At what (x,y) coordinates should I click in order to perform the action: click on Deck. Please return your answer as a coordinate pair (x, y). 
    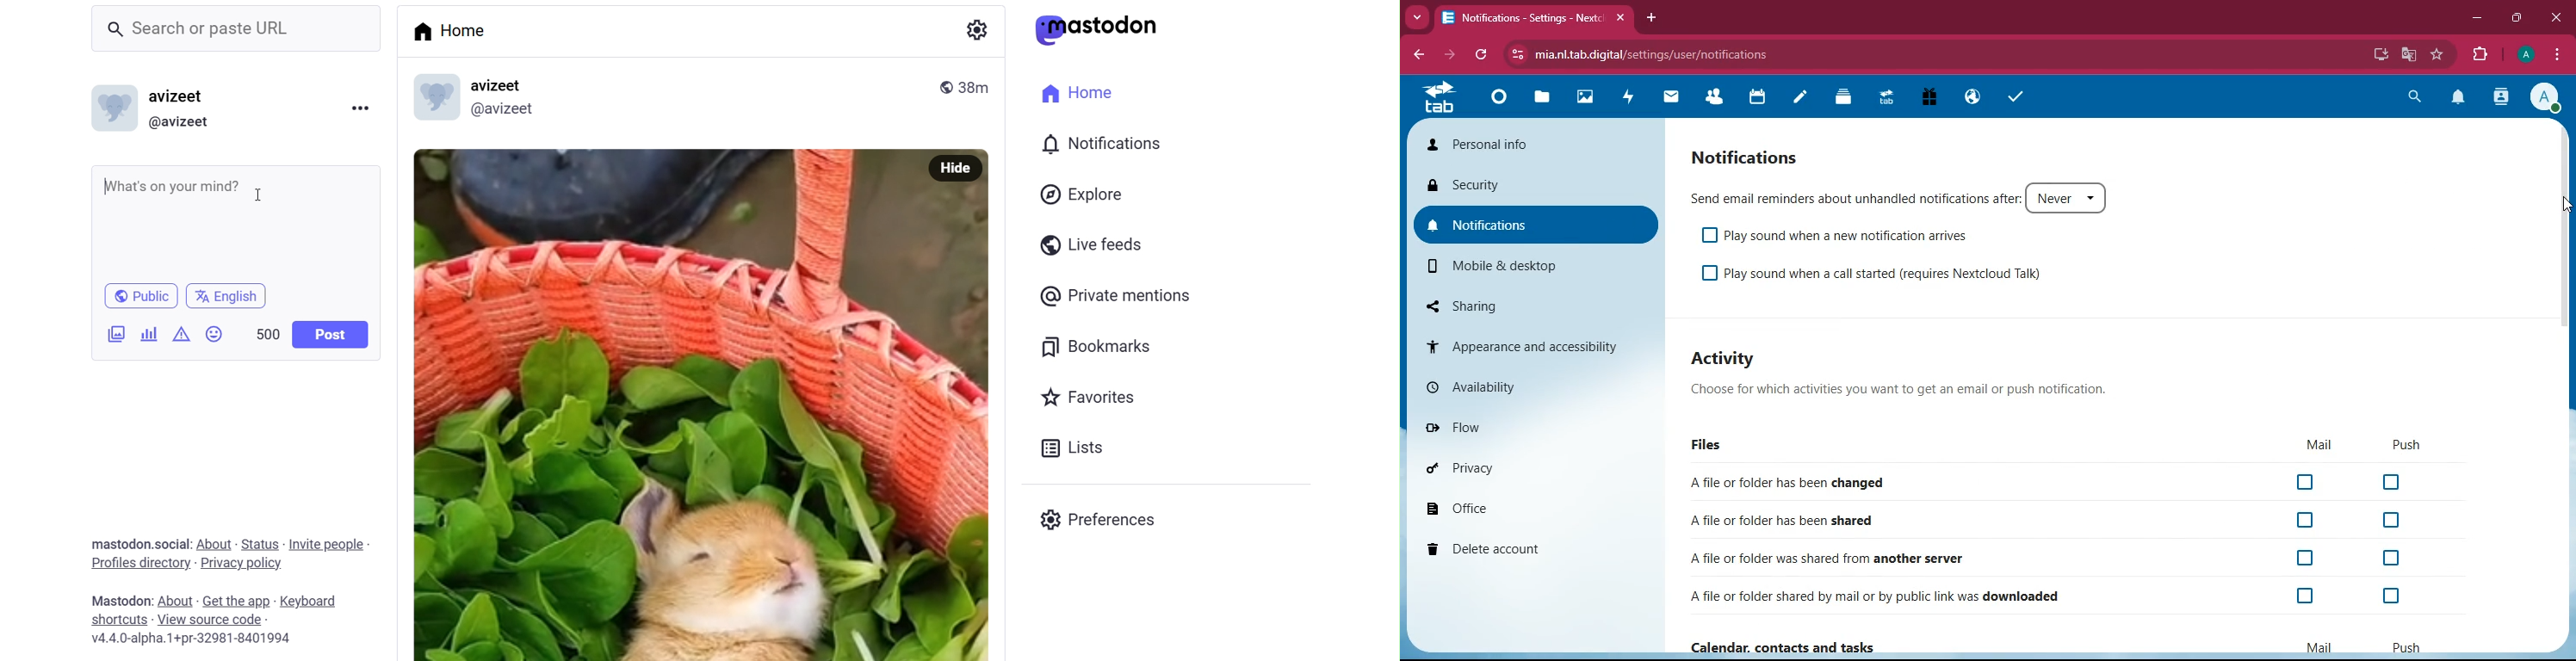
    Looking at the image, I should click on (1845, 99).